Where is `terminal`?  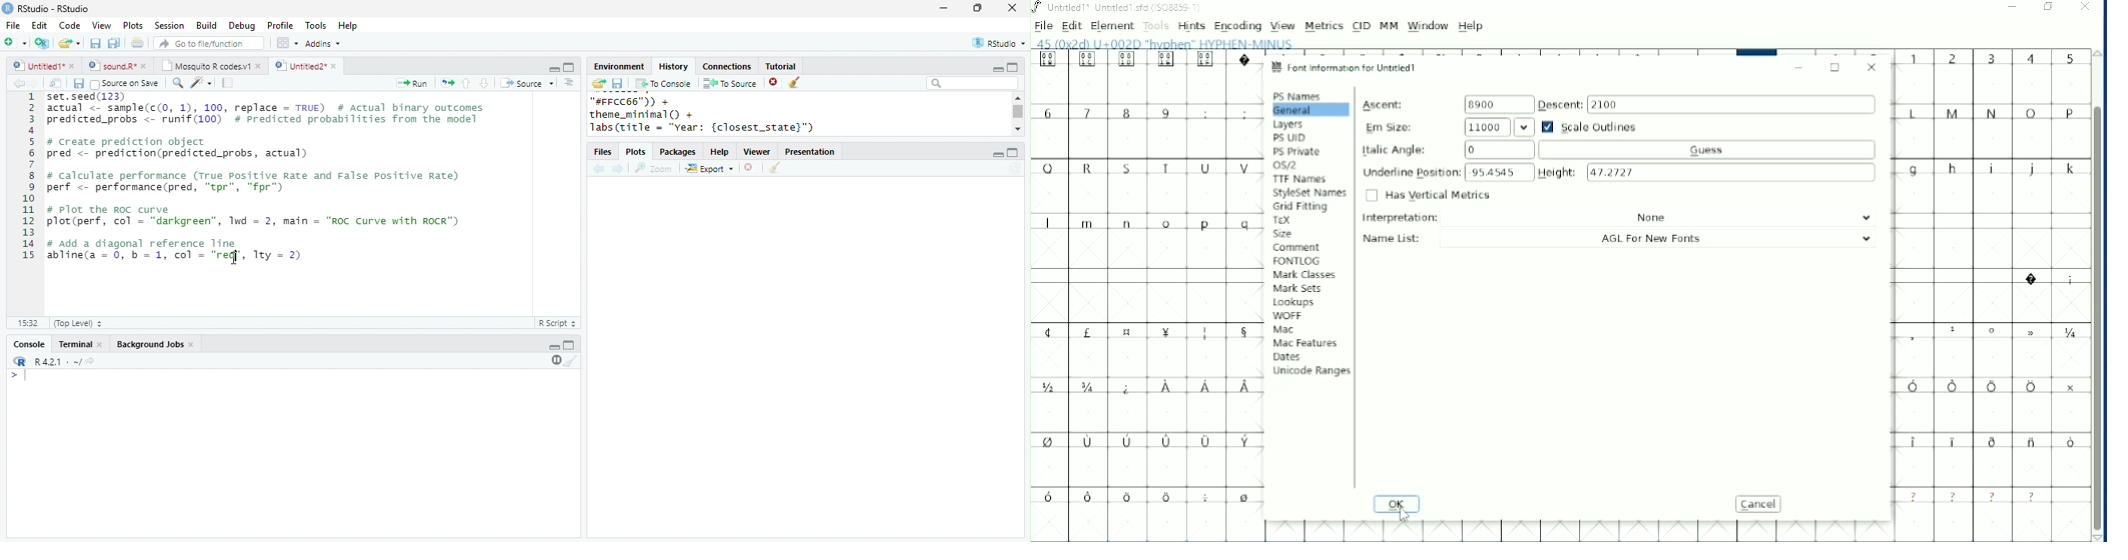
terminal is located at coordinates (73, 345).